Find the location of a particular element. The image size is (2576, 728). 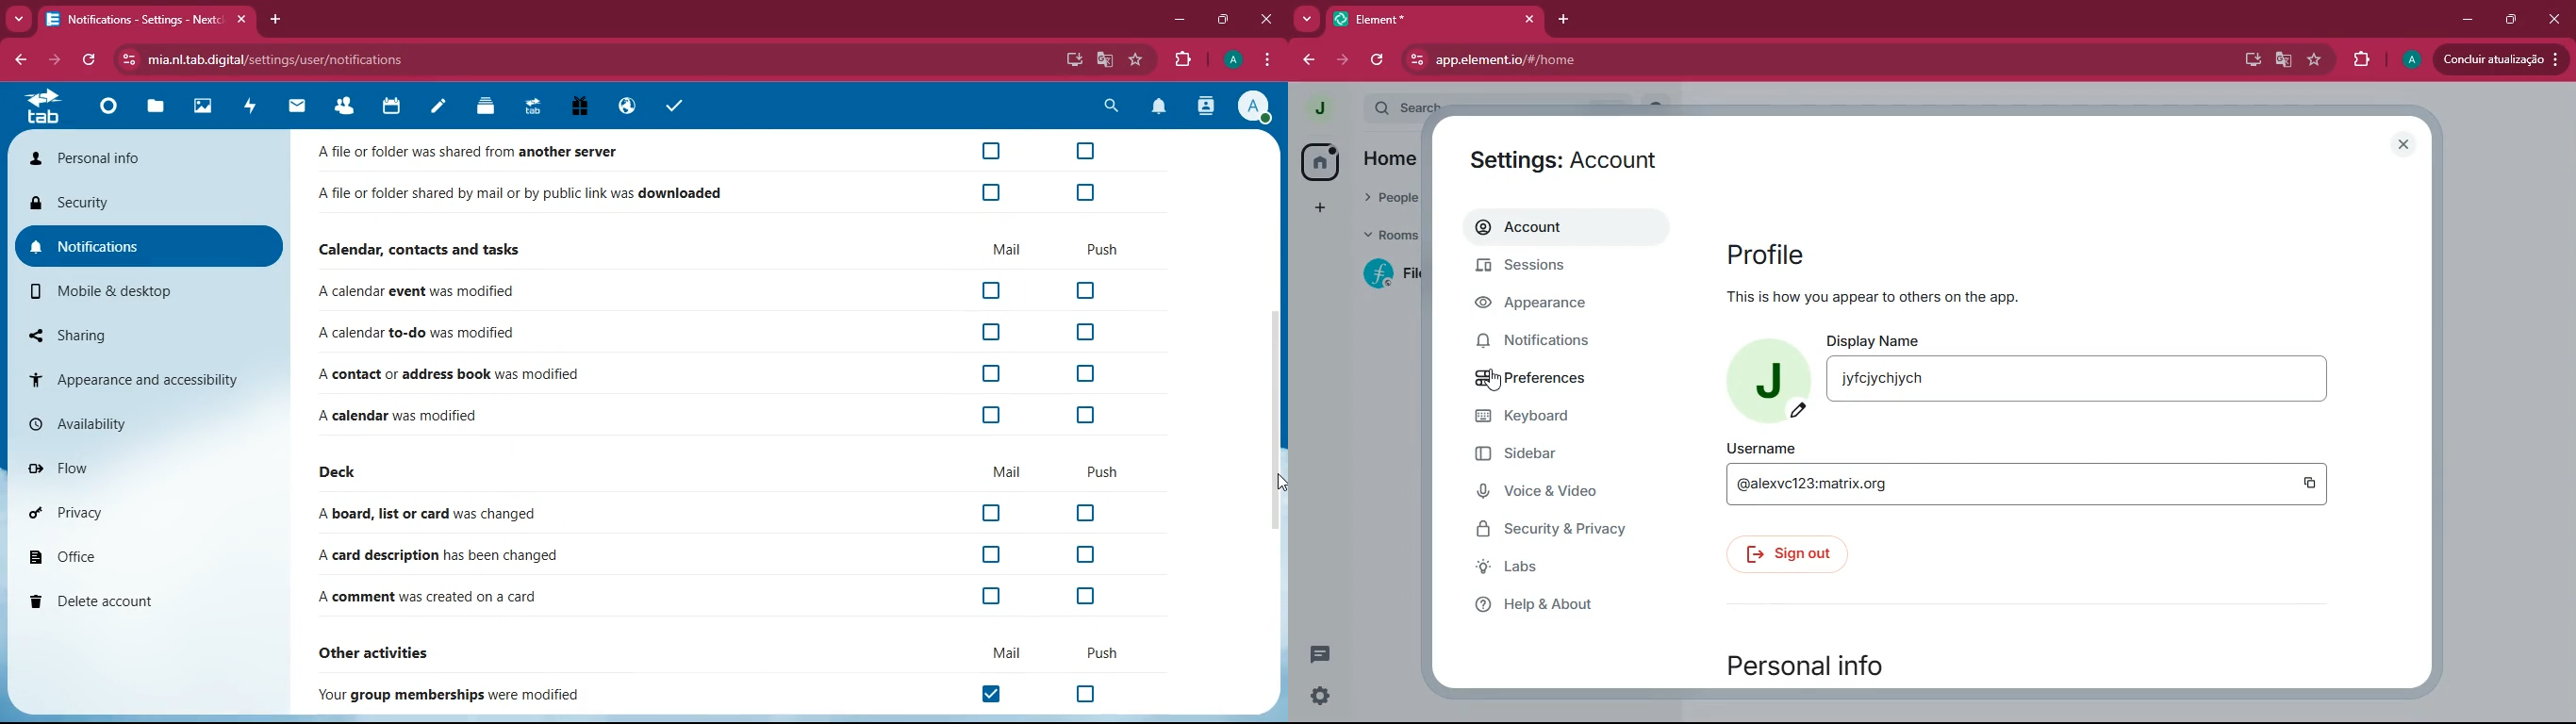

refresh is located at coordinates (1377, 61).